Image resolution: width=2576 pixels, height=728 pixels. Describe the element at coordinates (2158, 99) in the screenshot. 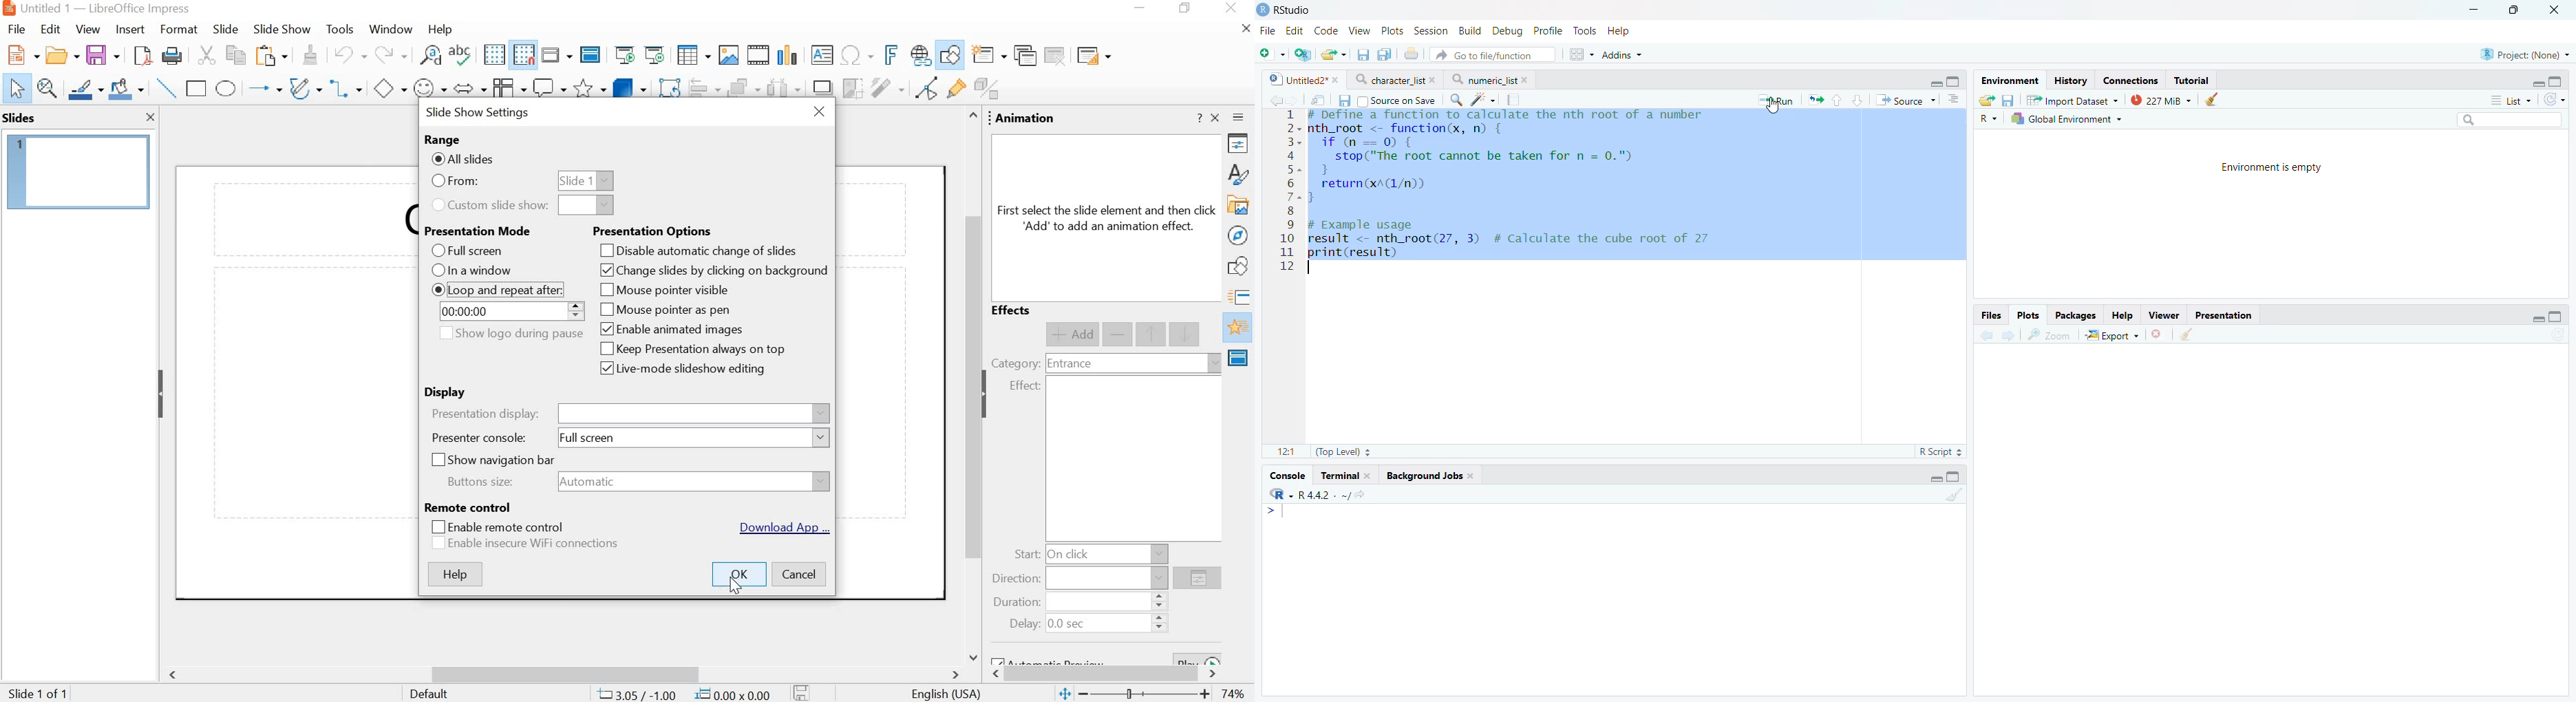

I see `227 MiB` at that location.